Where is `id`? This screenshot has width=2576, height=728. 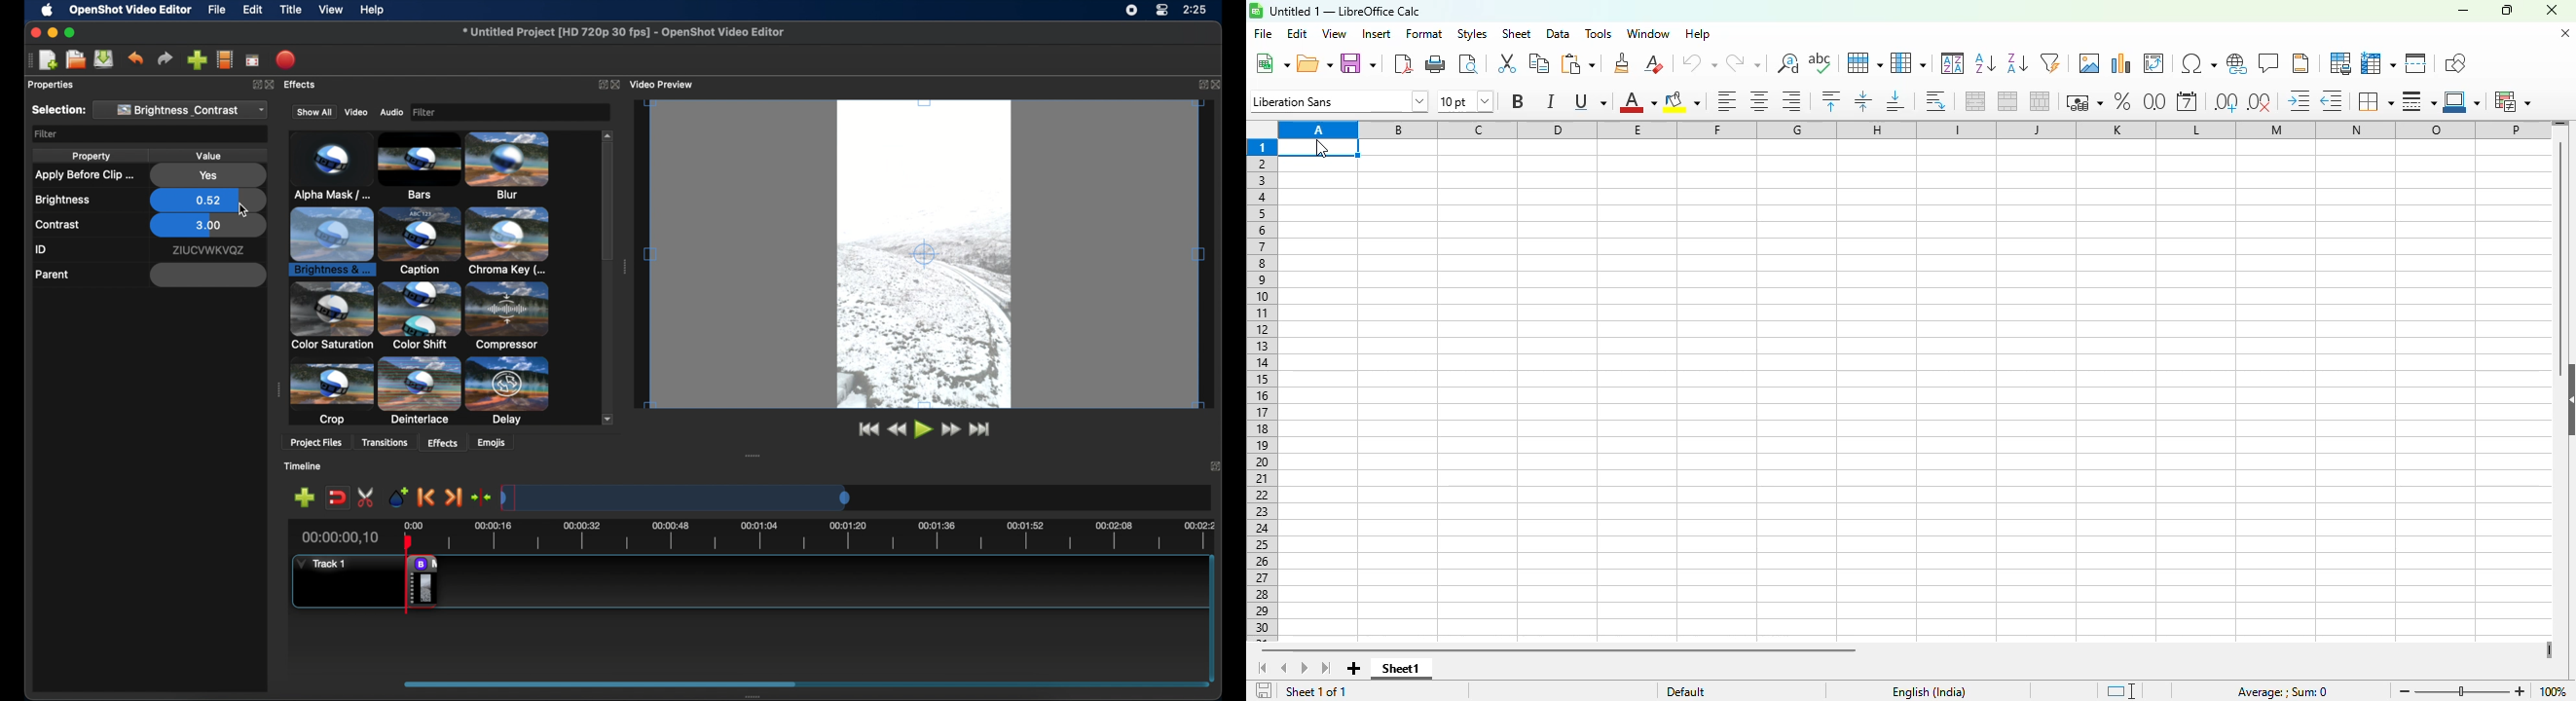 id is located at coordinates (42, 250).